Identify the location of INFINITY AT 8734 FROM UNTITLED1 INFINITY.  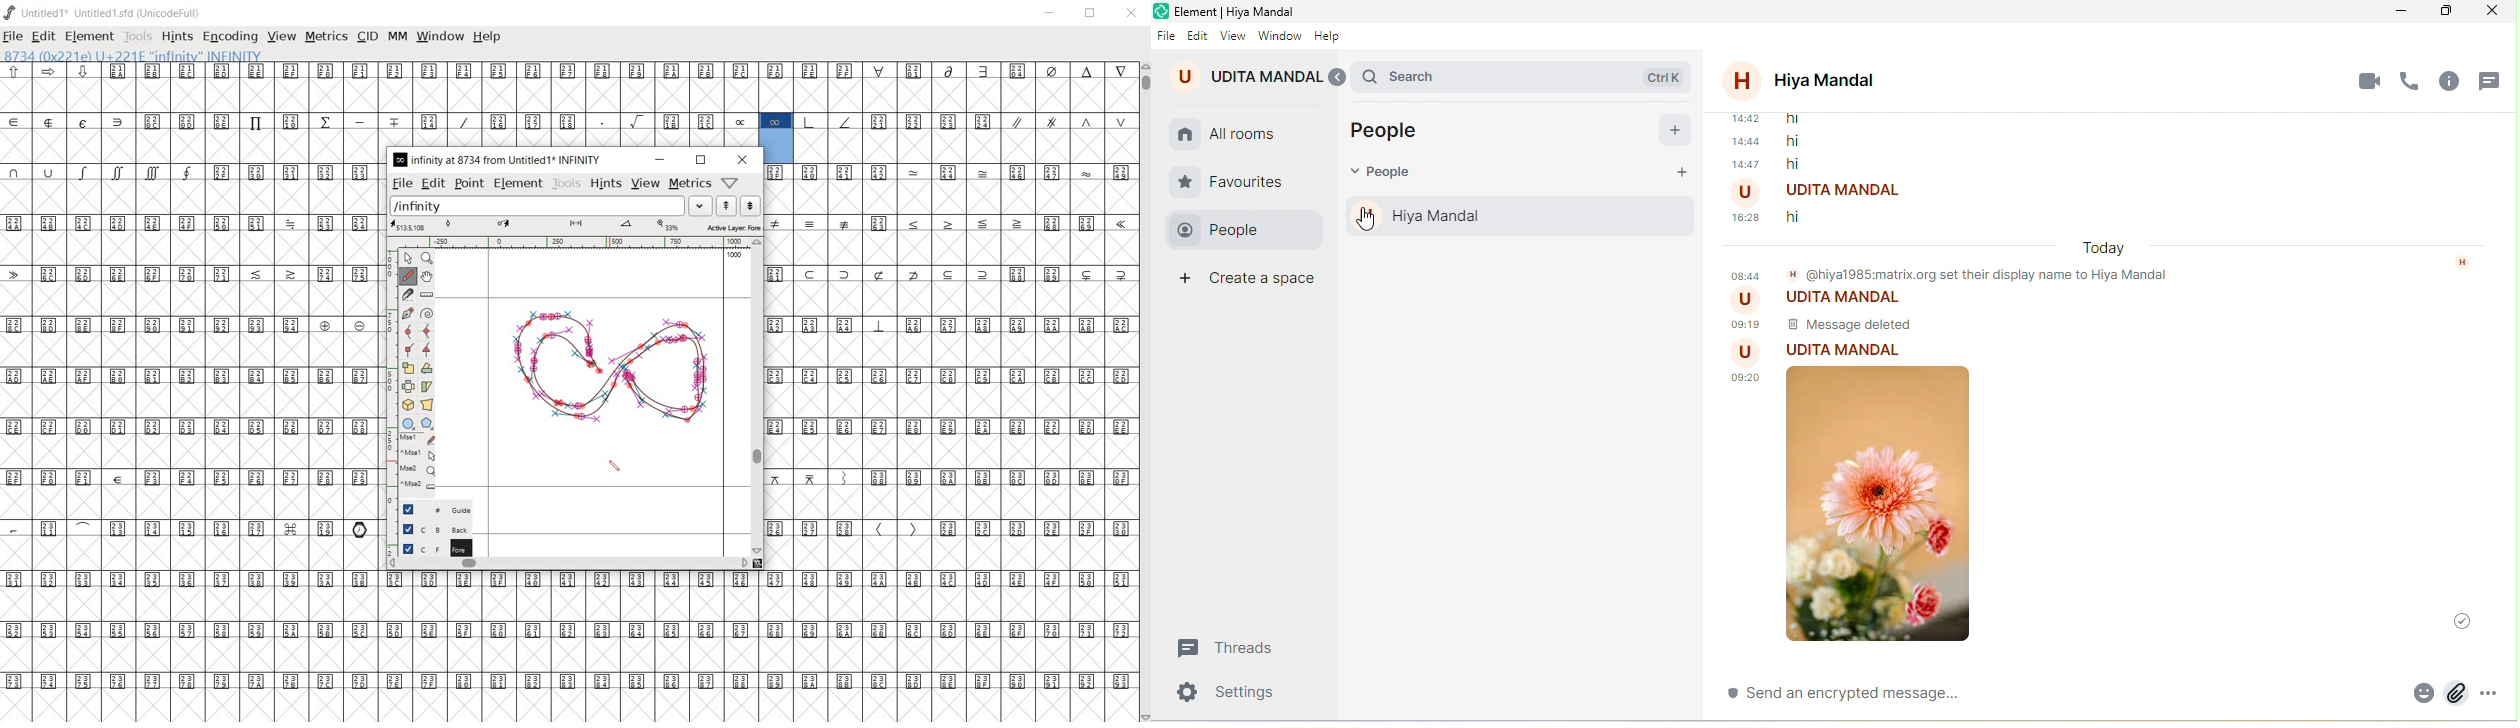
(497, 160).